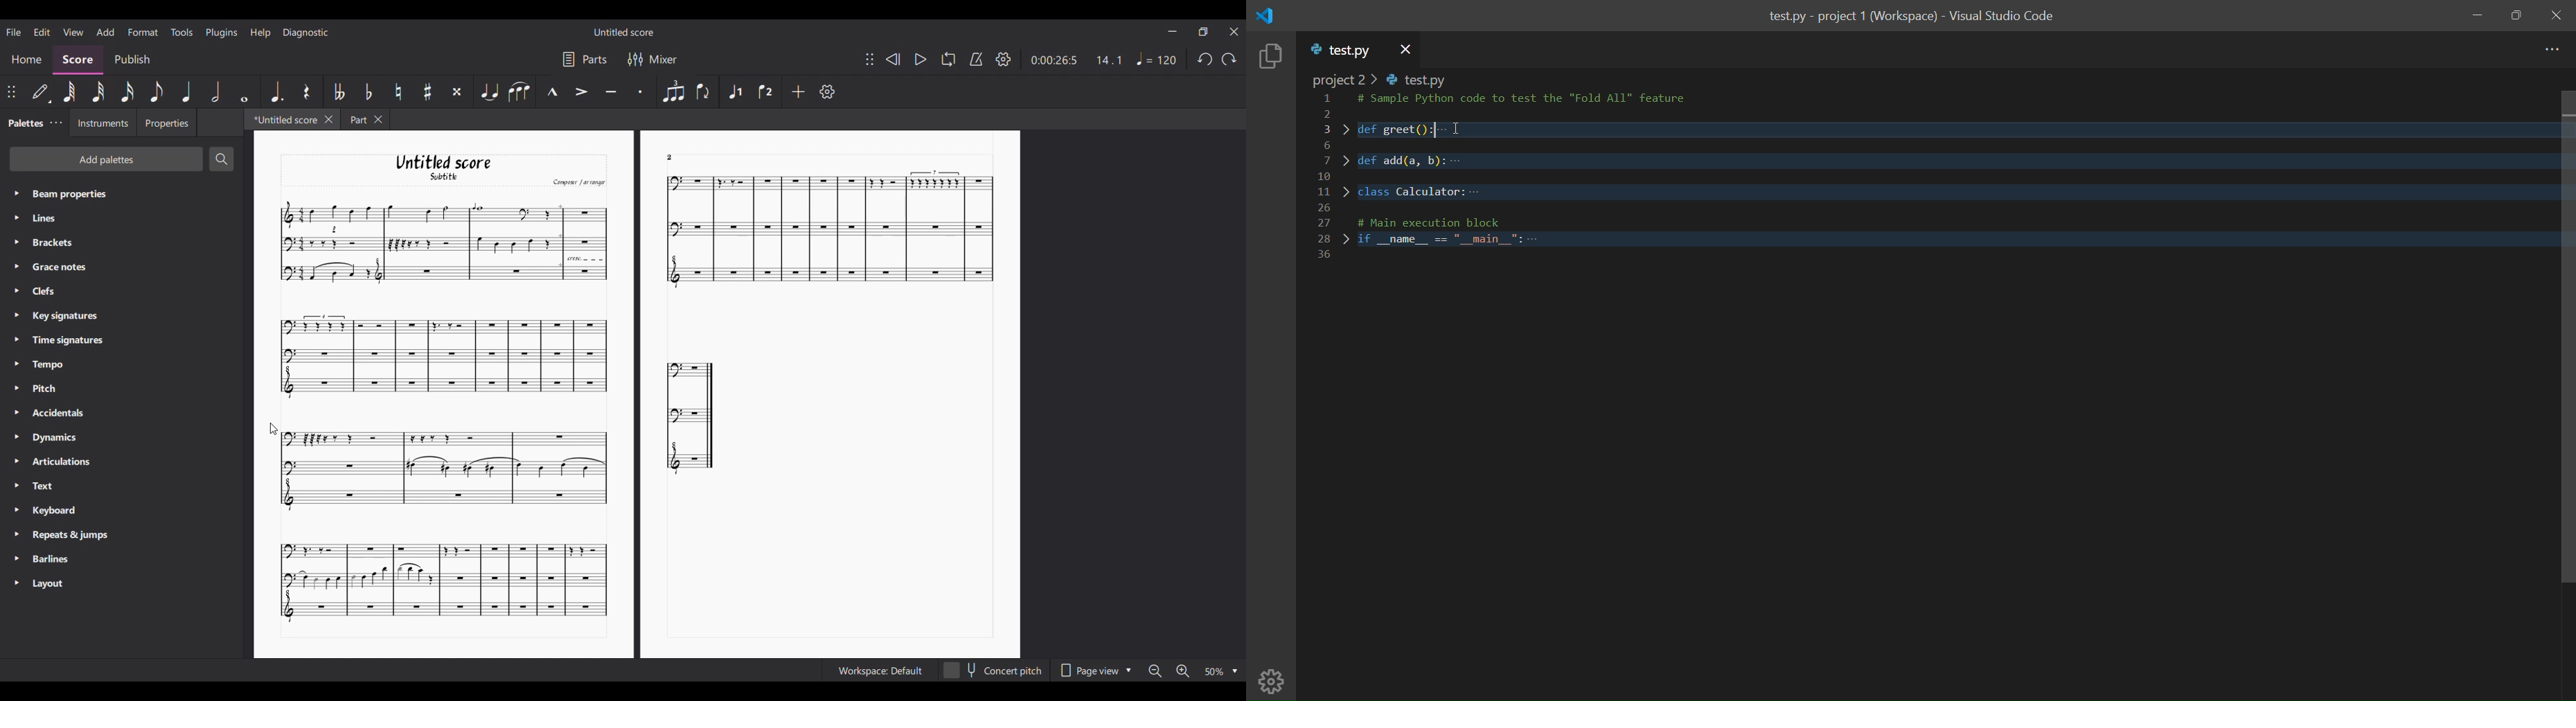 The height and width of the screenshot is (728, 2576). I want to click on > Keysignatures, so click(57, 314).